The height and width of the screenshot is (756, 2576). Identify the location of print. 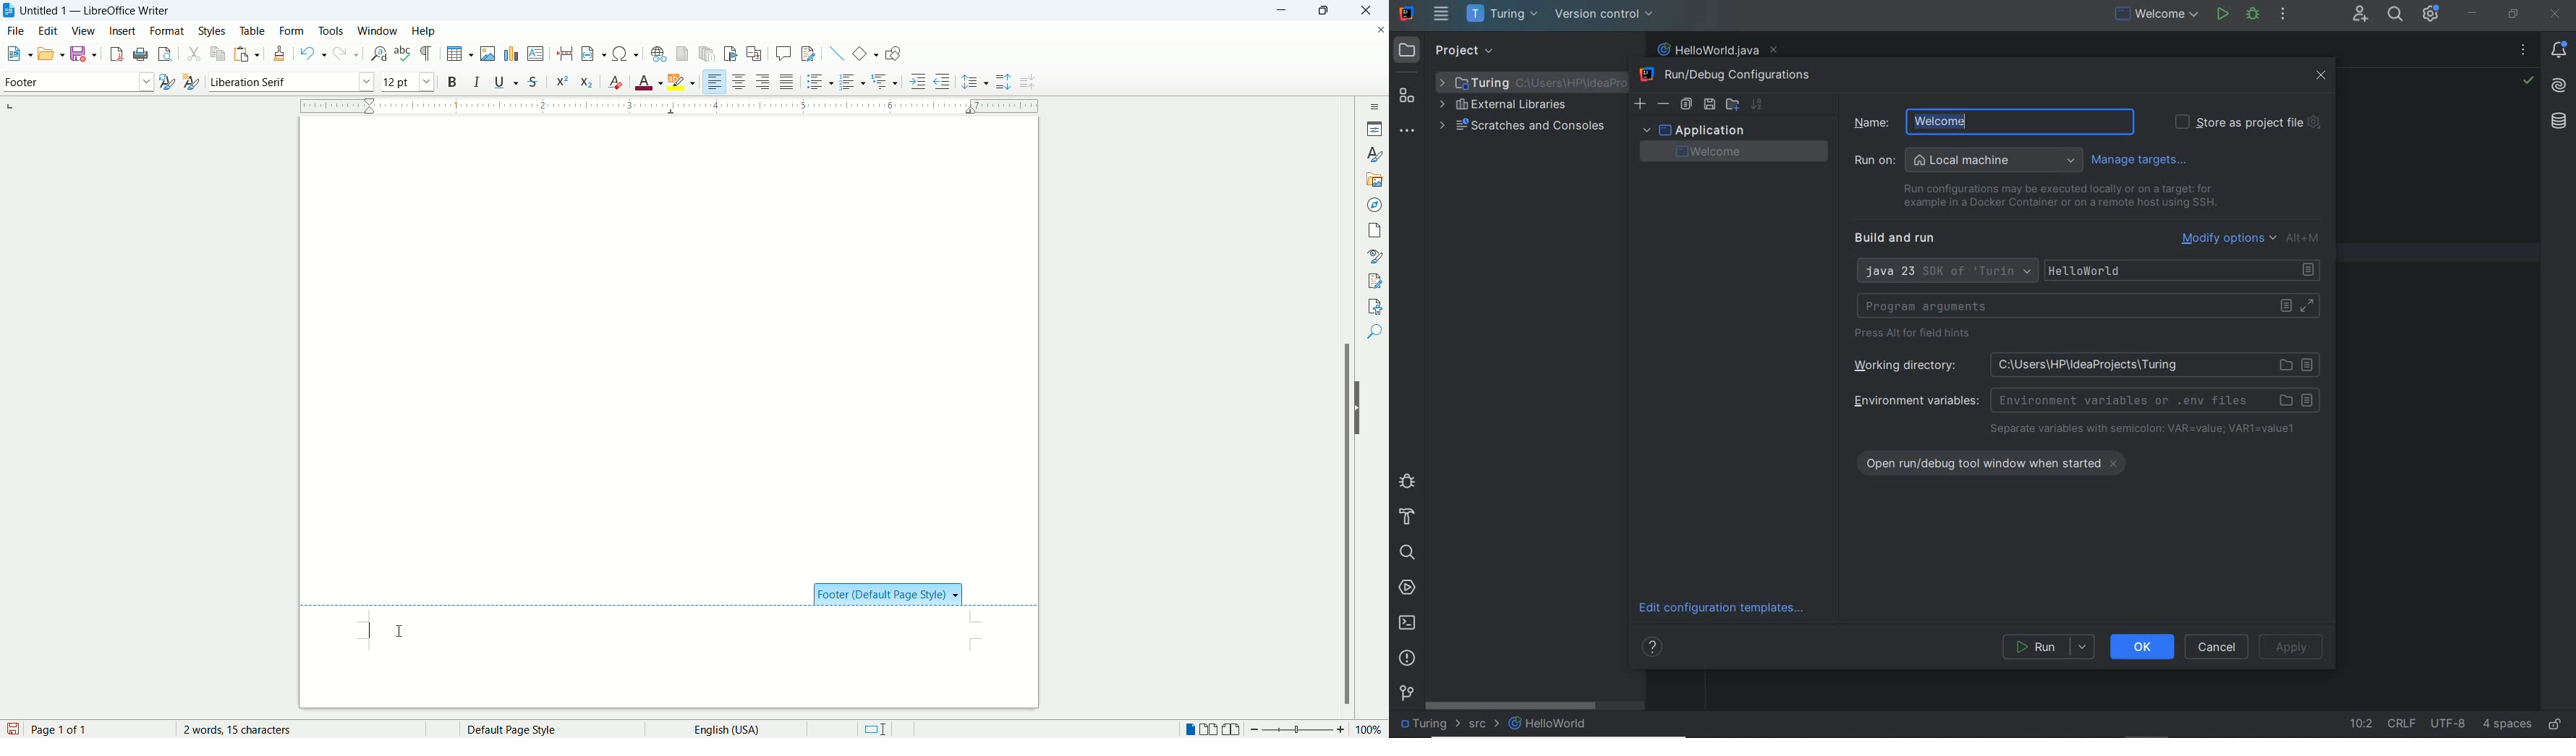
(139, 54).